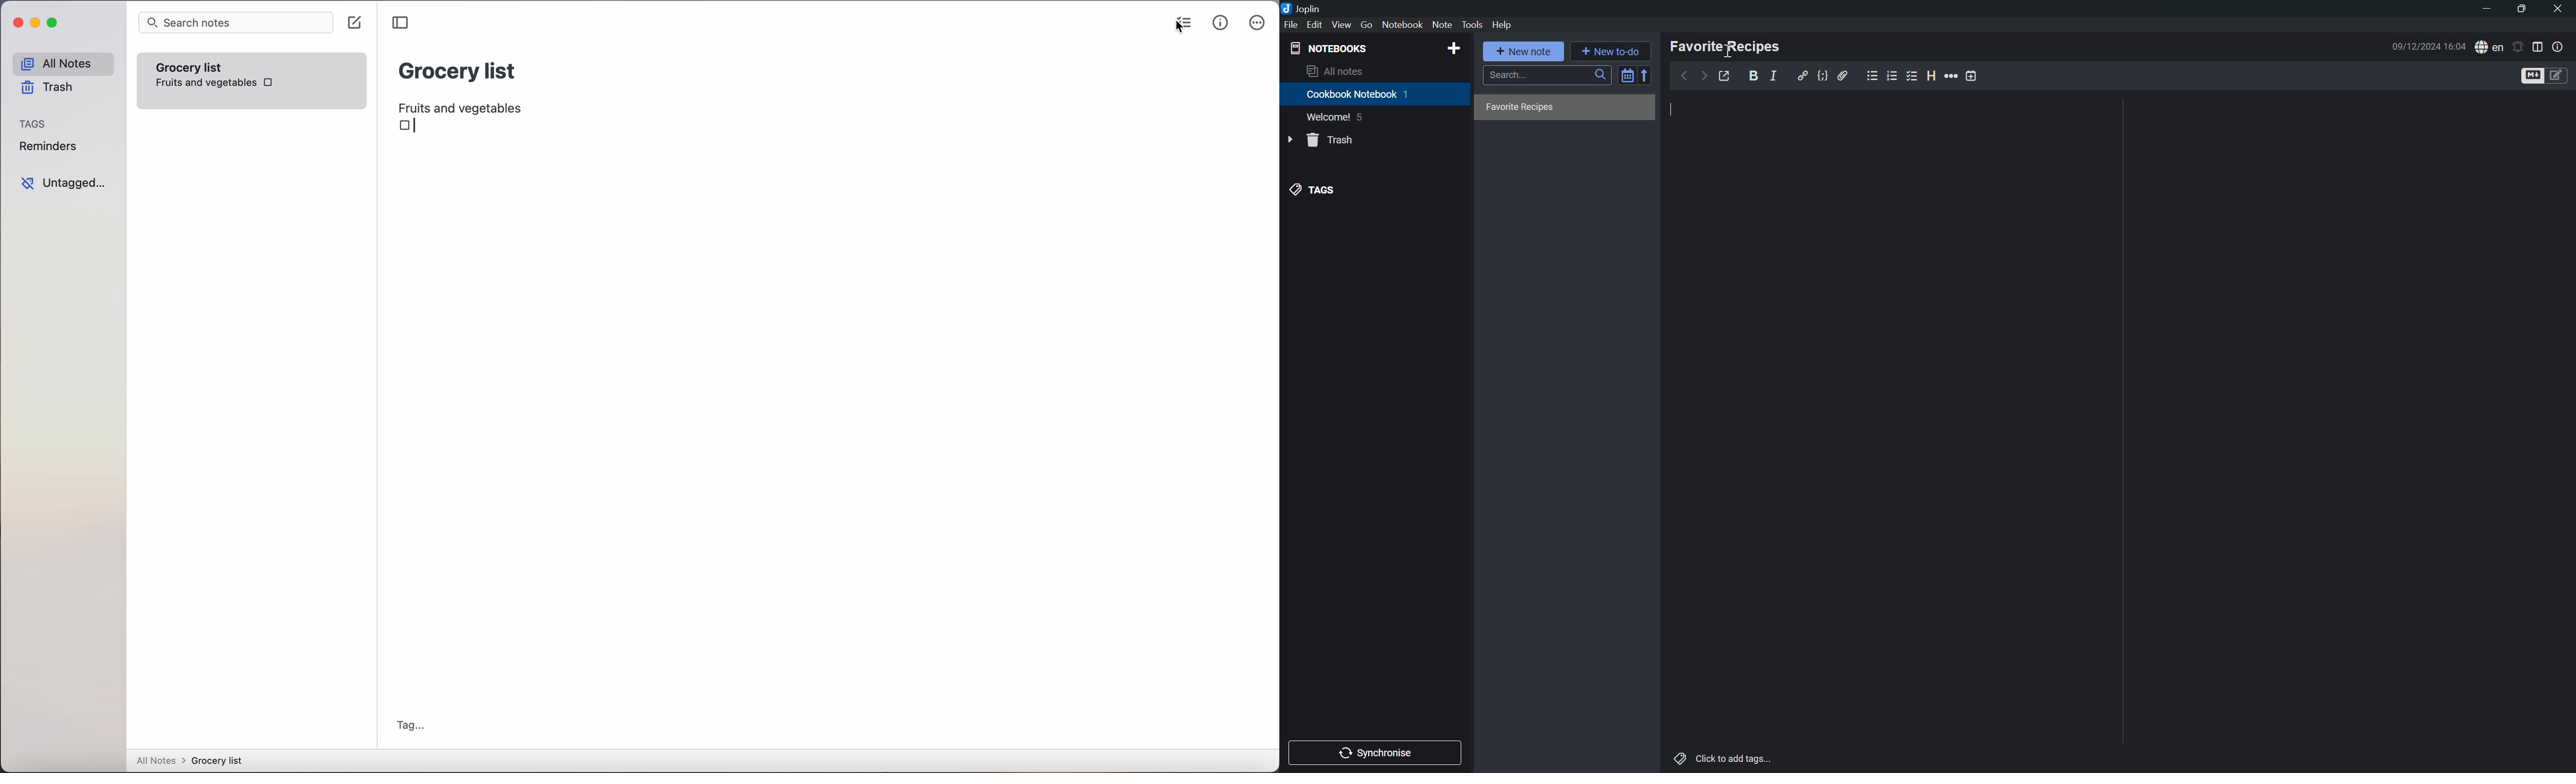 This screenshot has width=2576, height=784. Describe the element at coordinates (357, 23) in the screenshot. I see `click on create note` at that location.